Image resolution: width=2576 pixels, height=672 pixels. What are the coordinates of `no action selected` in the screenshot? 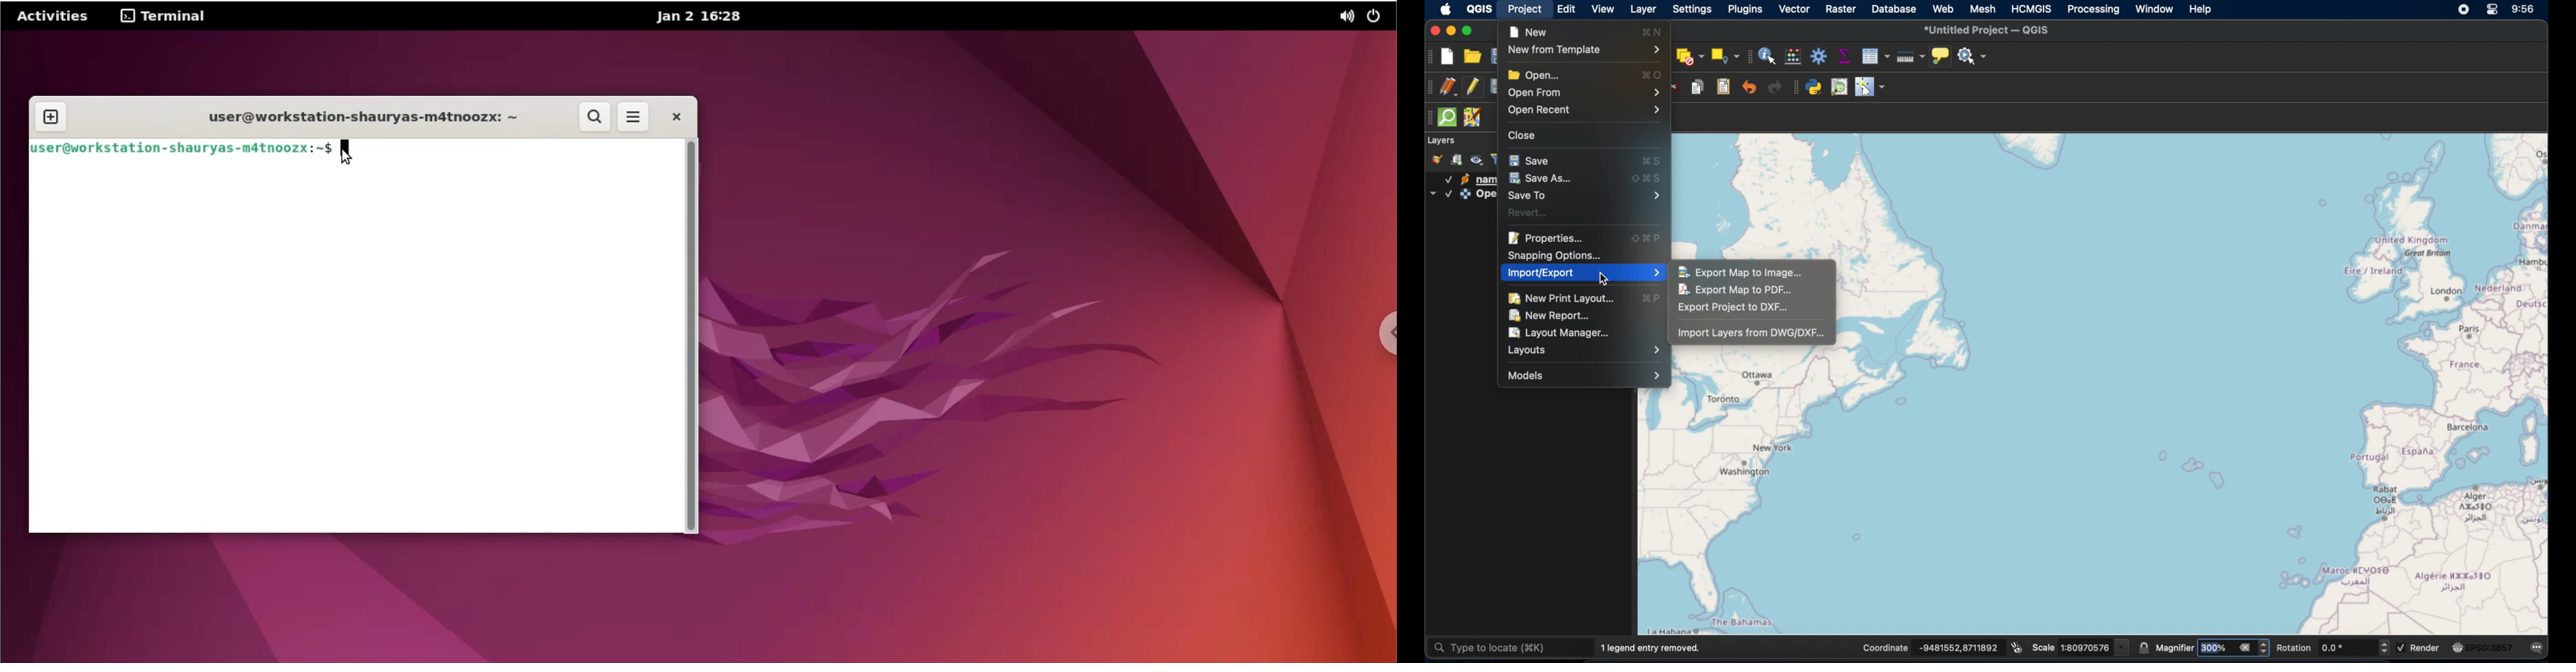 It's located at (1973, 57).